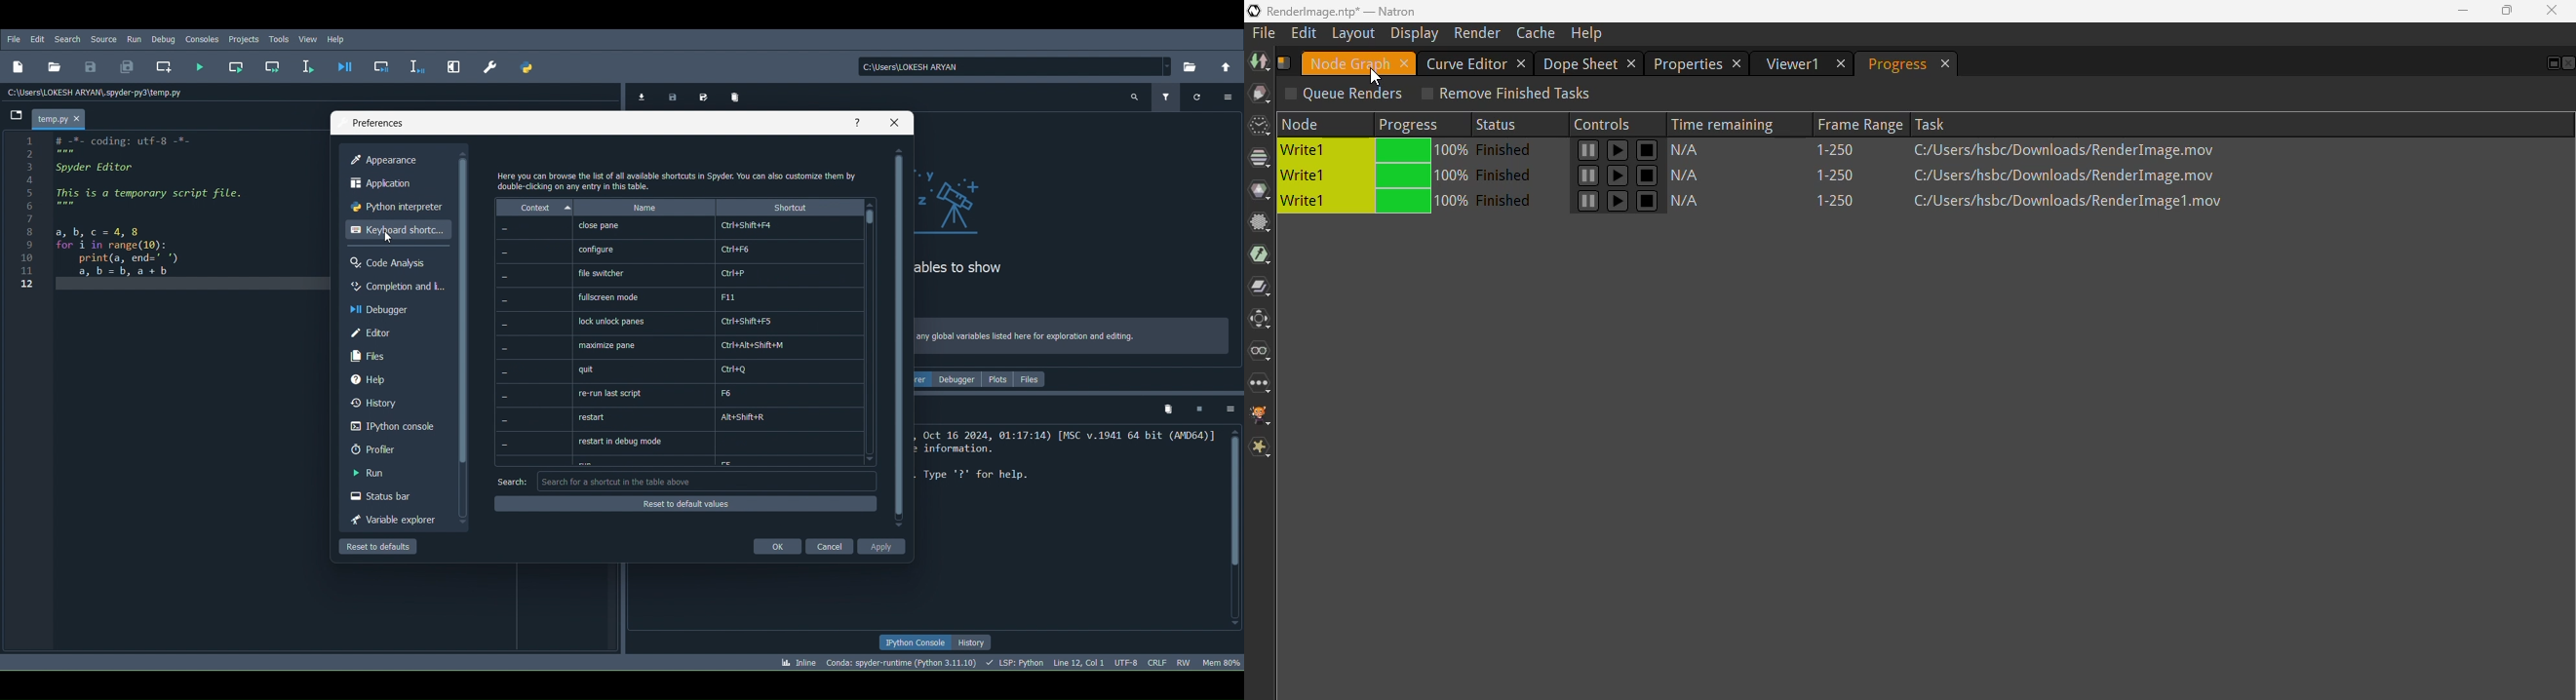 This screenshot has height=700, width=2576. I want to click on Close, so click(896, 123).